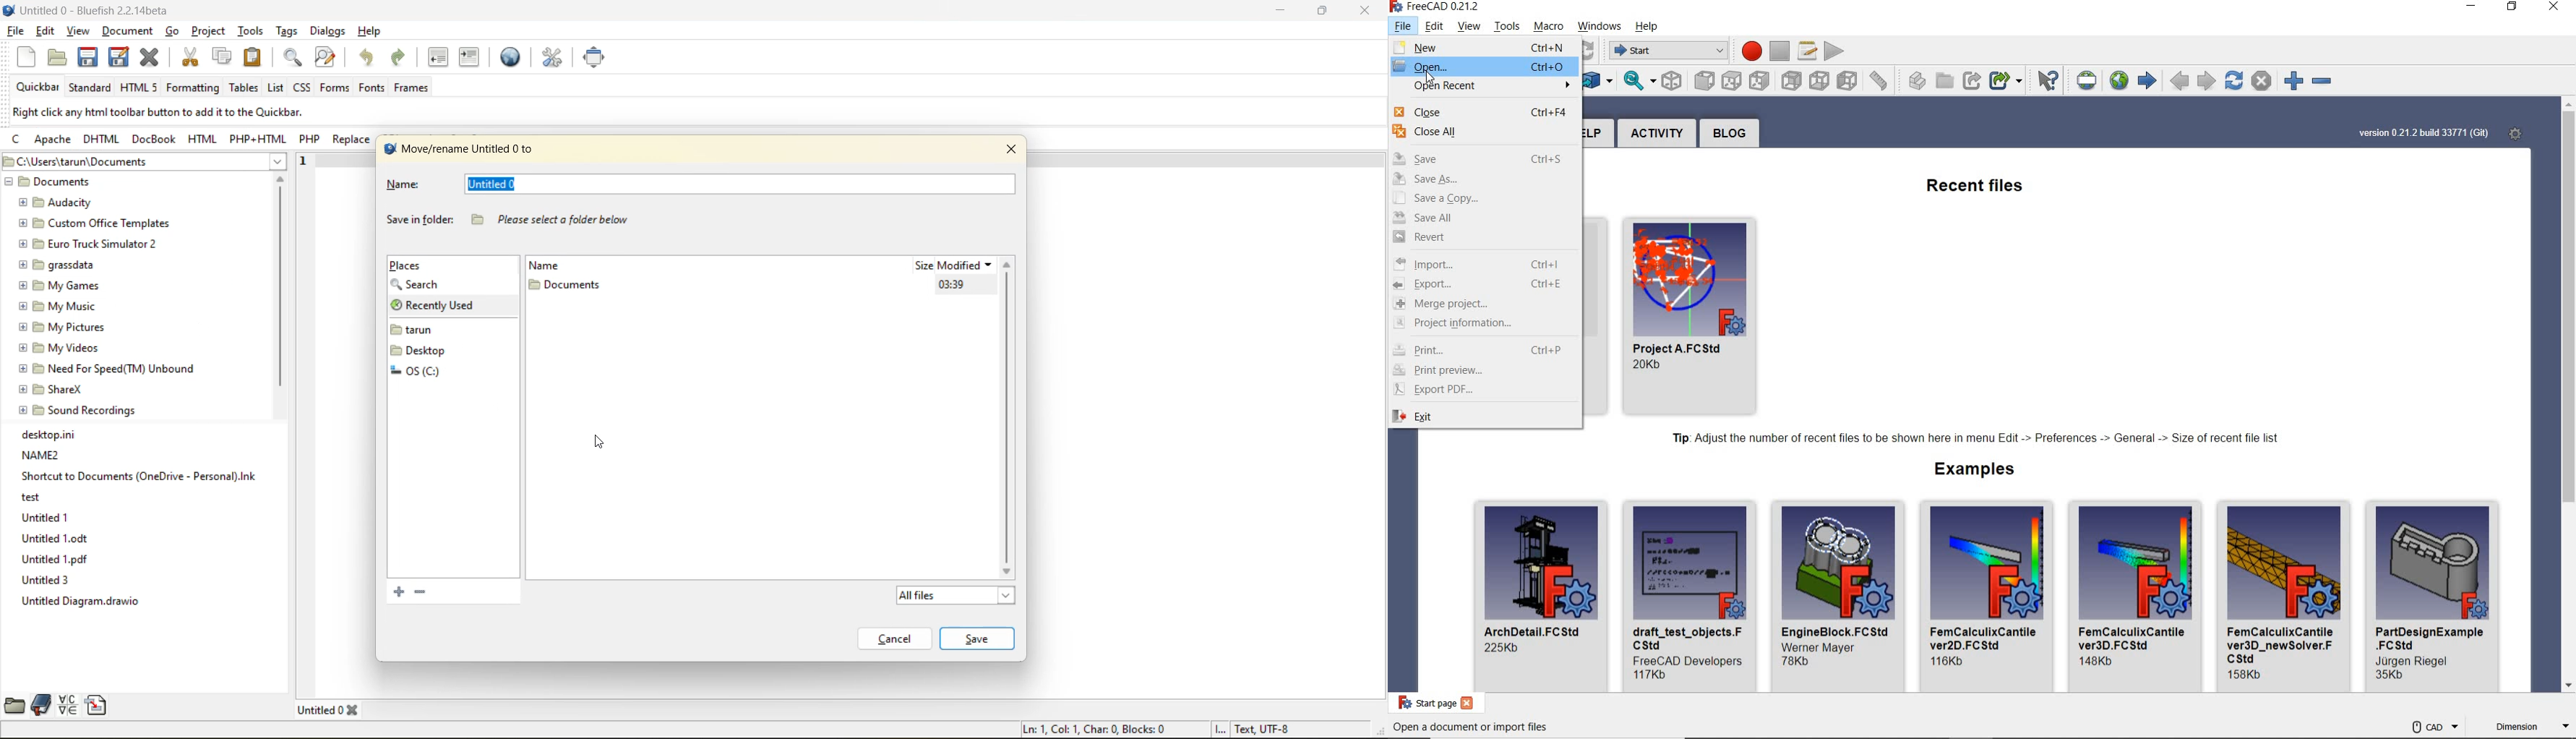  Describe the element at coordinates (1683, 348) in the screenshot. I see `name` at that location.